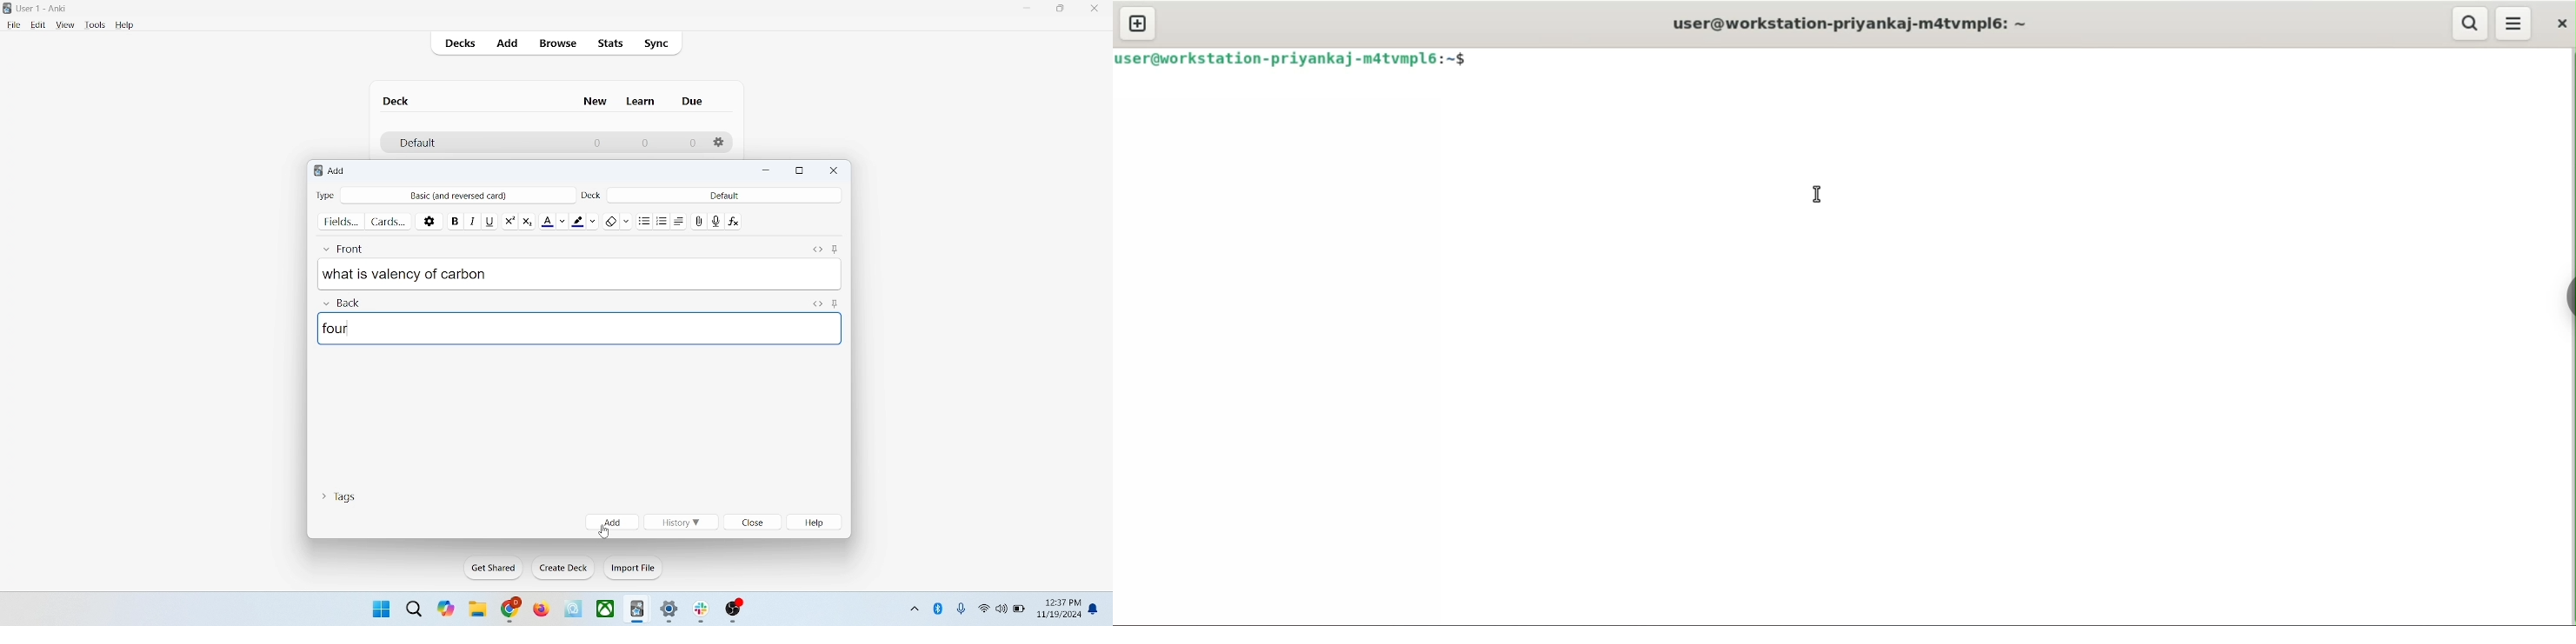 The image size is (2576, 644). I want to click on logo, so click(315, 172).